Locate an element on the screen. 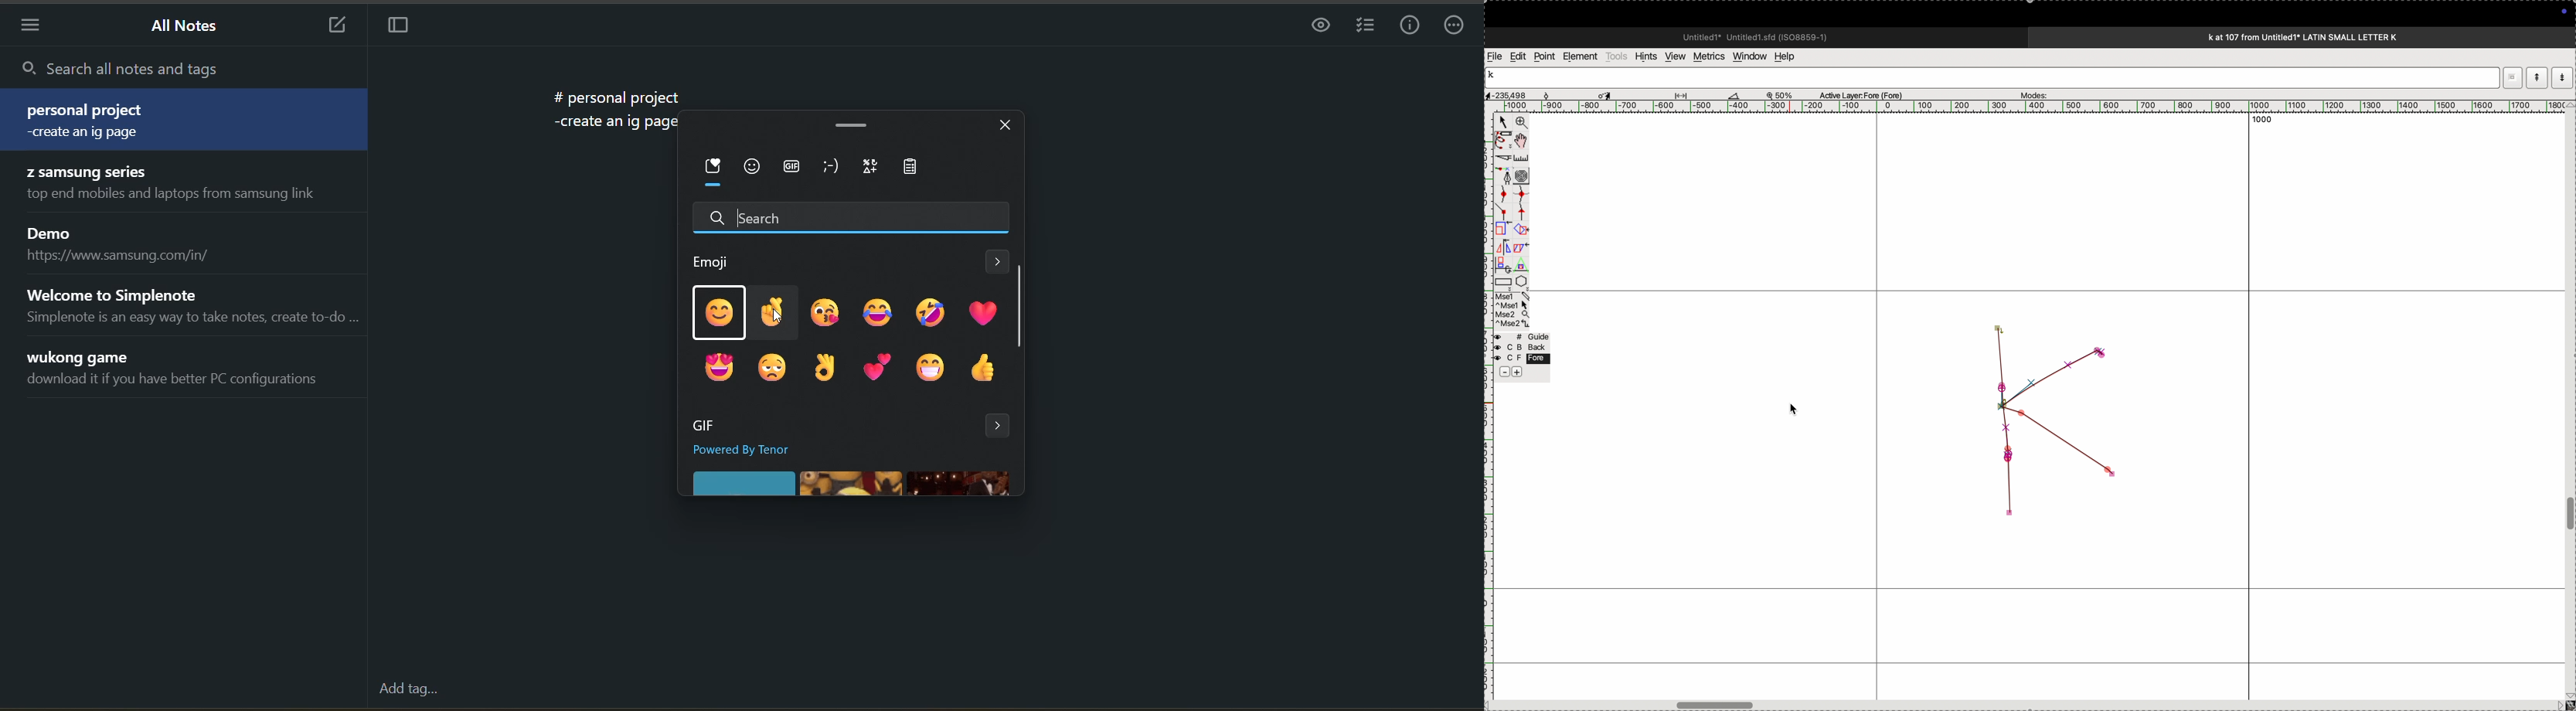 The width and height of the screenshot is (2576, 728). co ordinates is located at coordinates (1516, 93).